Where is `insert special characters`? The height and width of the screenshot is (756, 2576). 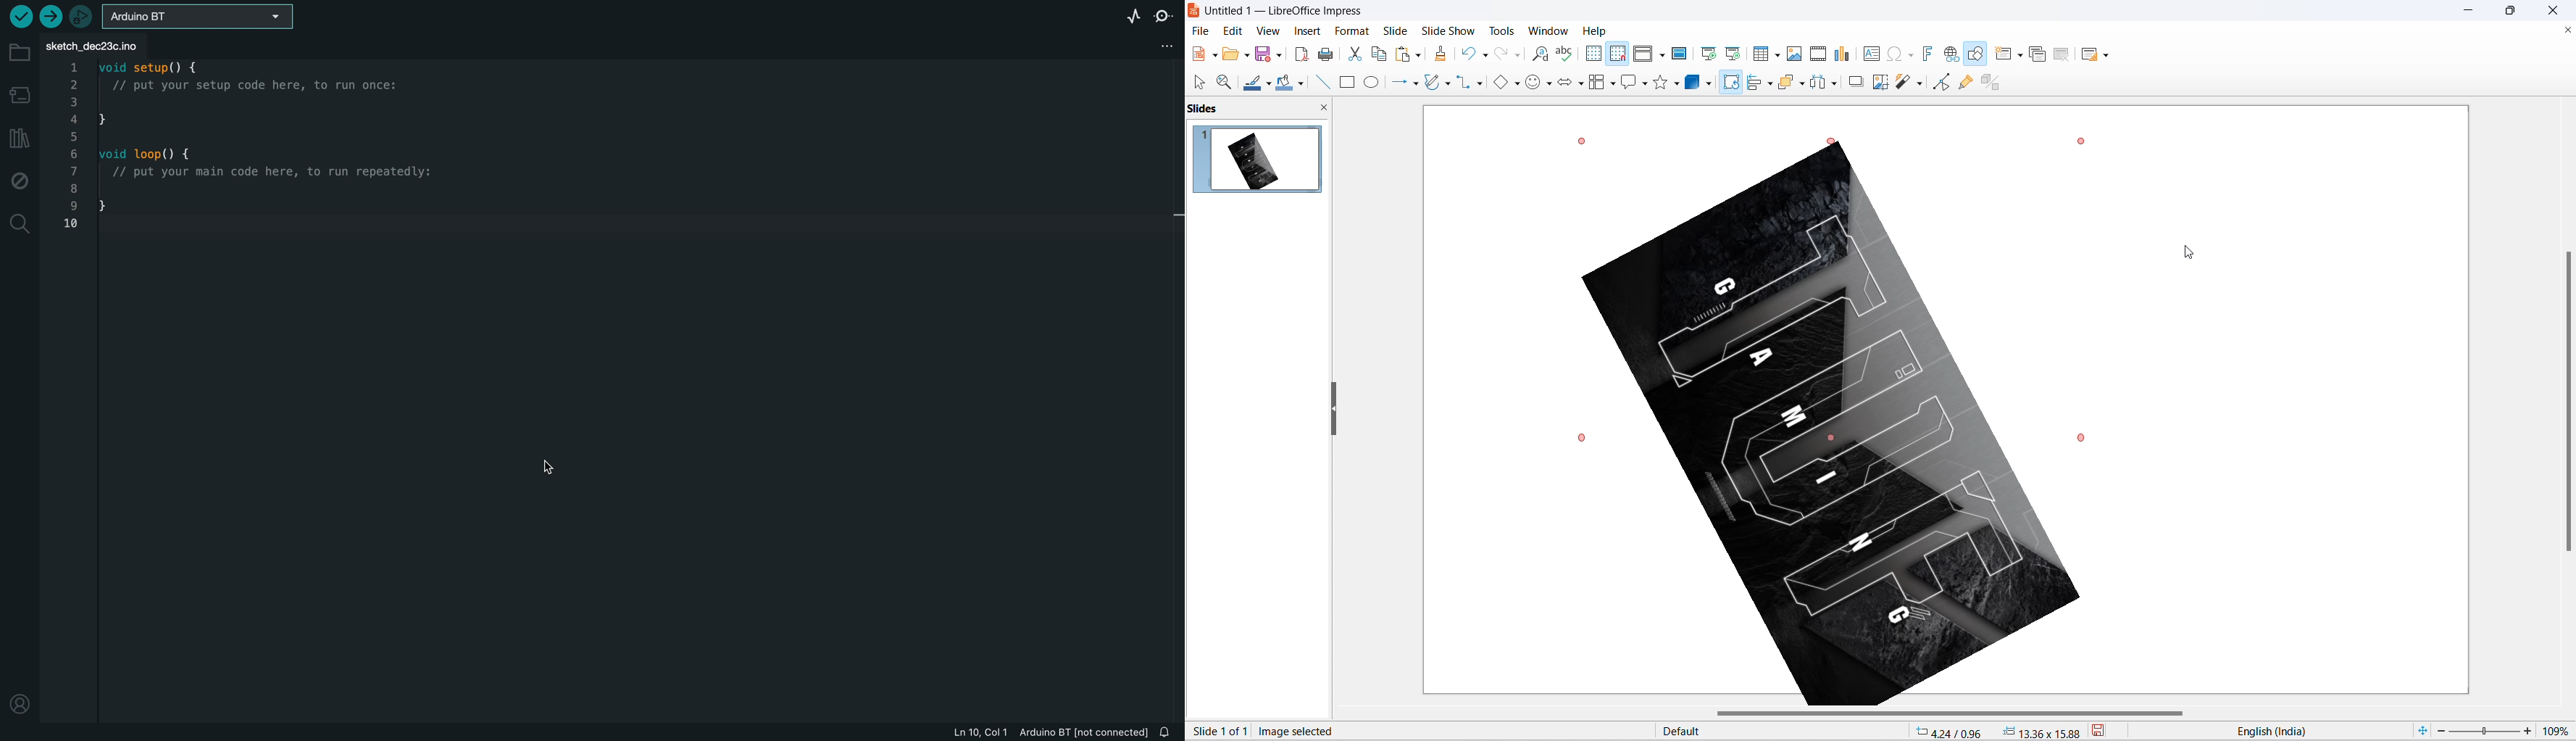
insert special characters is located at coordinates (1892, 53).